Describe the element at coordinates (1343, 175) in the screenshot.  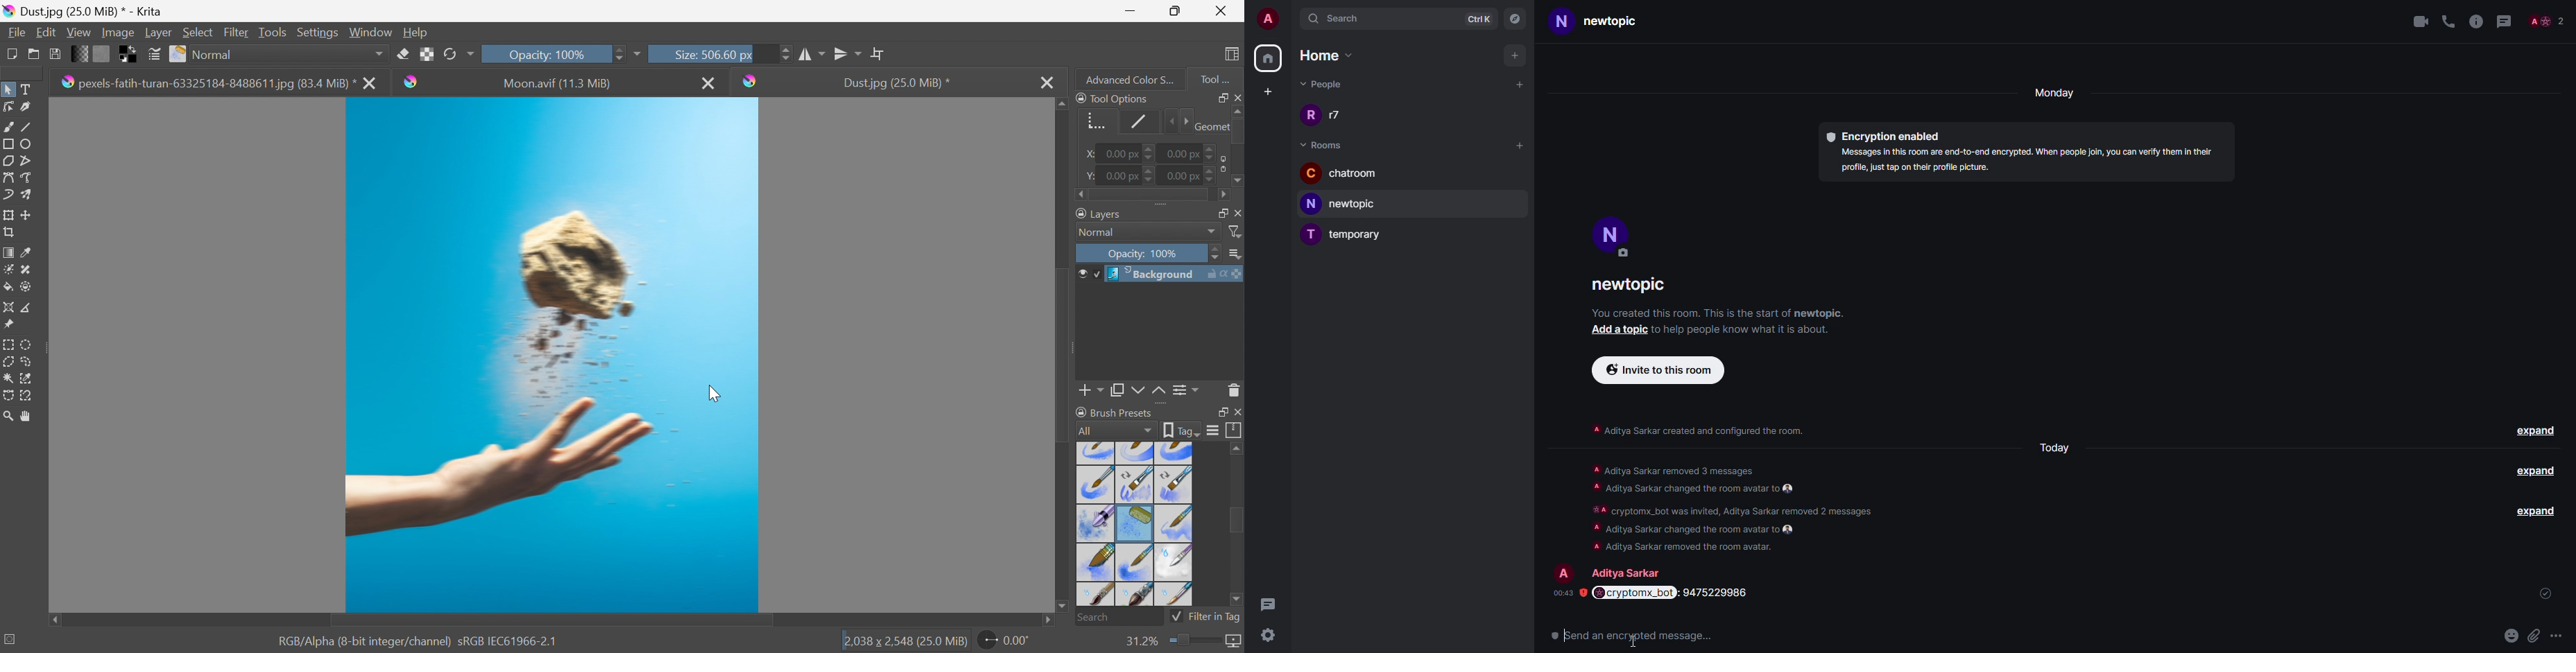
I see `chatroom` at that location.